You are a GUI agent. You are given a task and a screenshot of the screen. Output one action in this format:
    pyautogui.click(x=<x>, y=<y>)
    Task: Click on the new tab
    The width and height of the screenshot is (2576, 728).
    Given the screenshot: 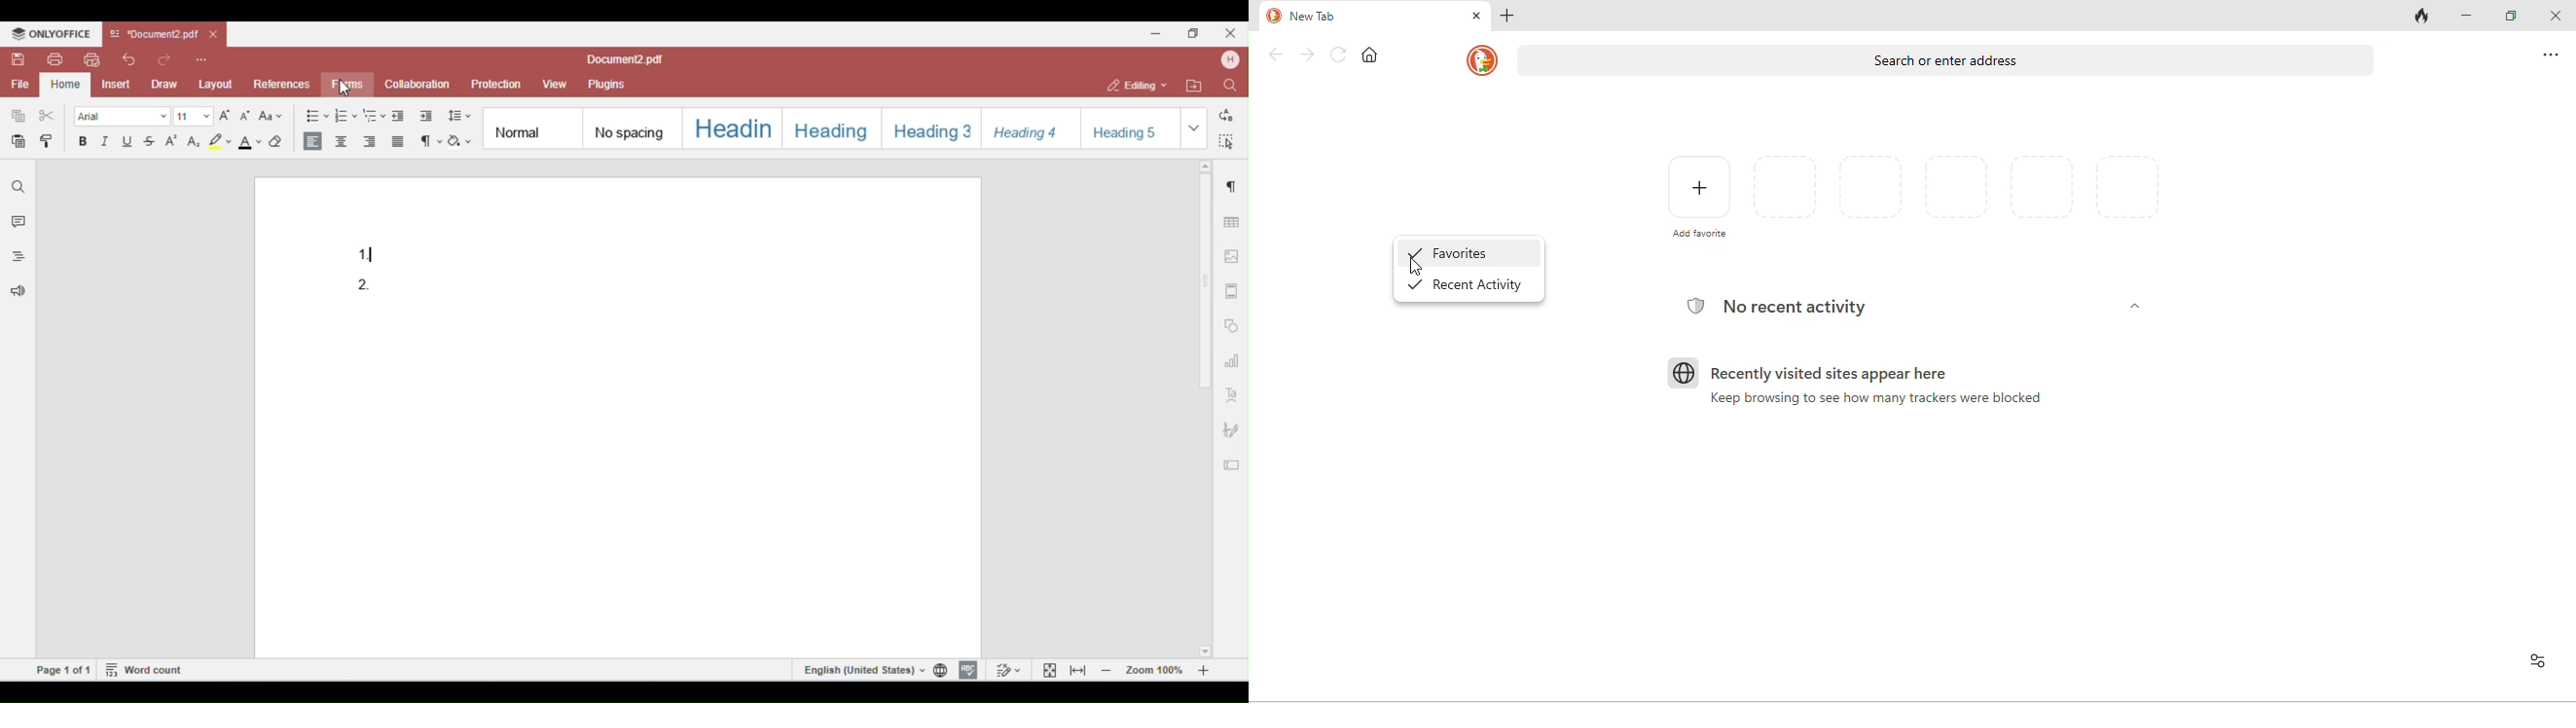 What is the action you would take?
    pyautogui.click(x=1315, y=18)
    